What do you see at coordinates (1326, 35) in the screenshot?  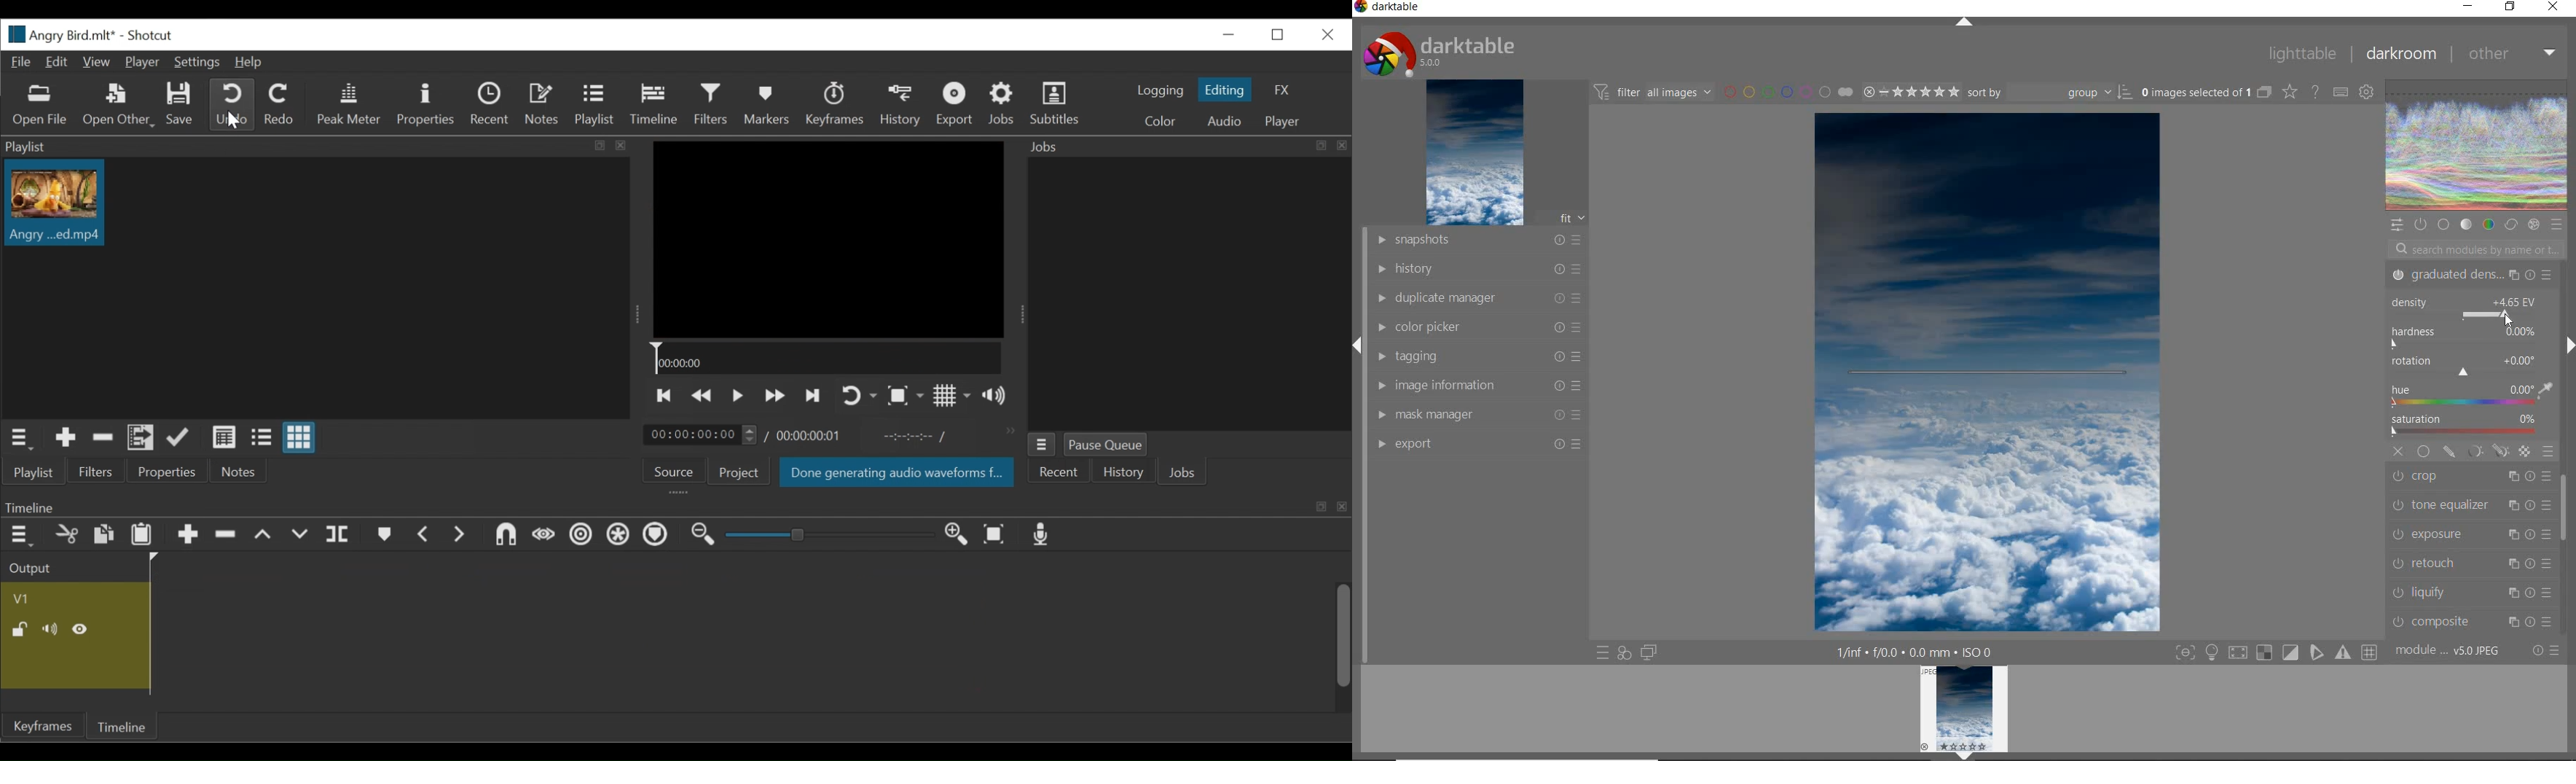 I see `Close` at bounding box center [1326, 35].